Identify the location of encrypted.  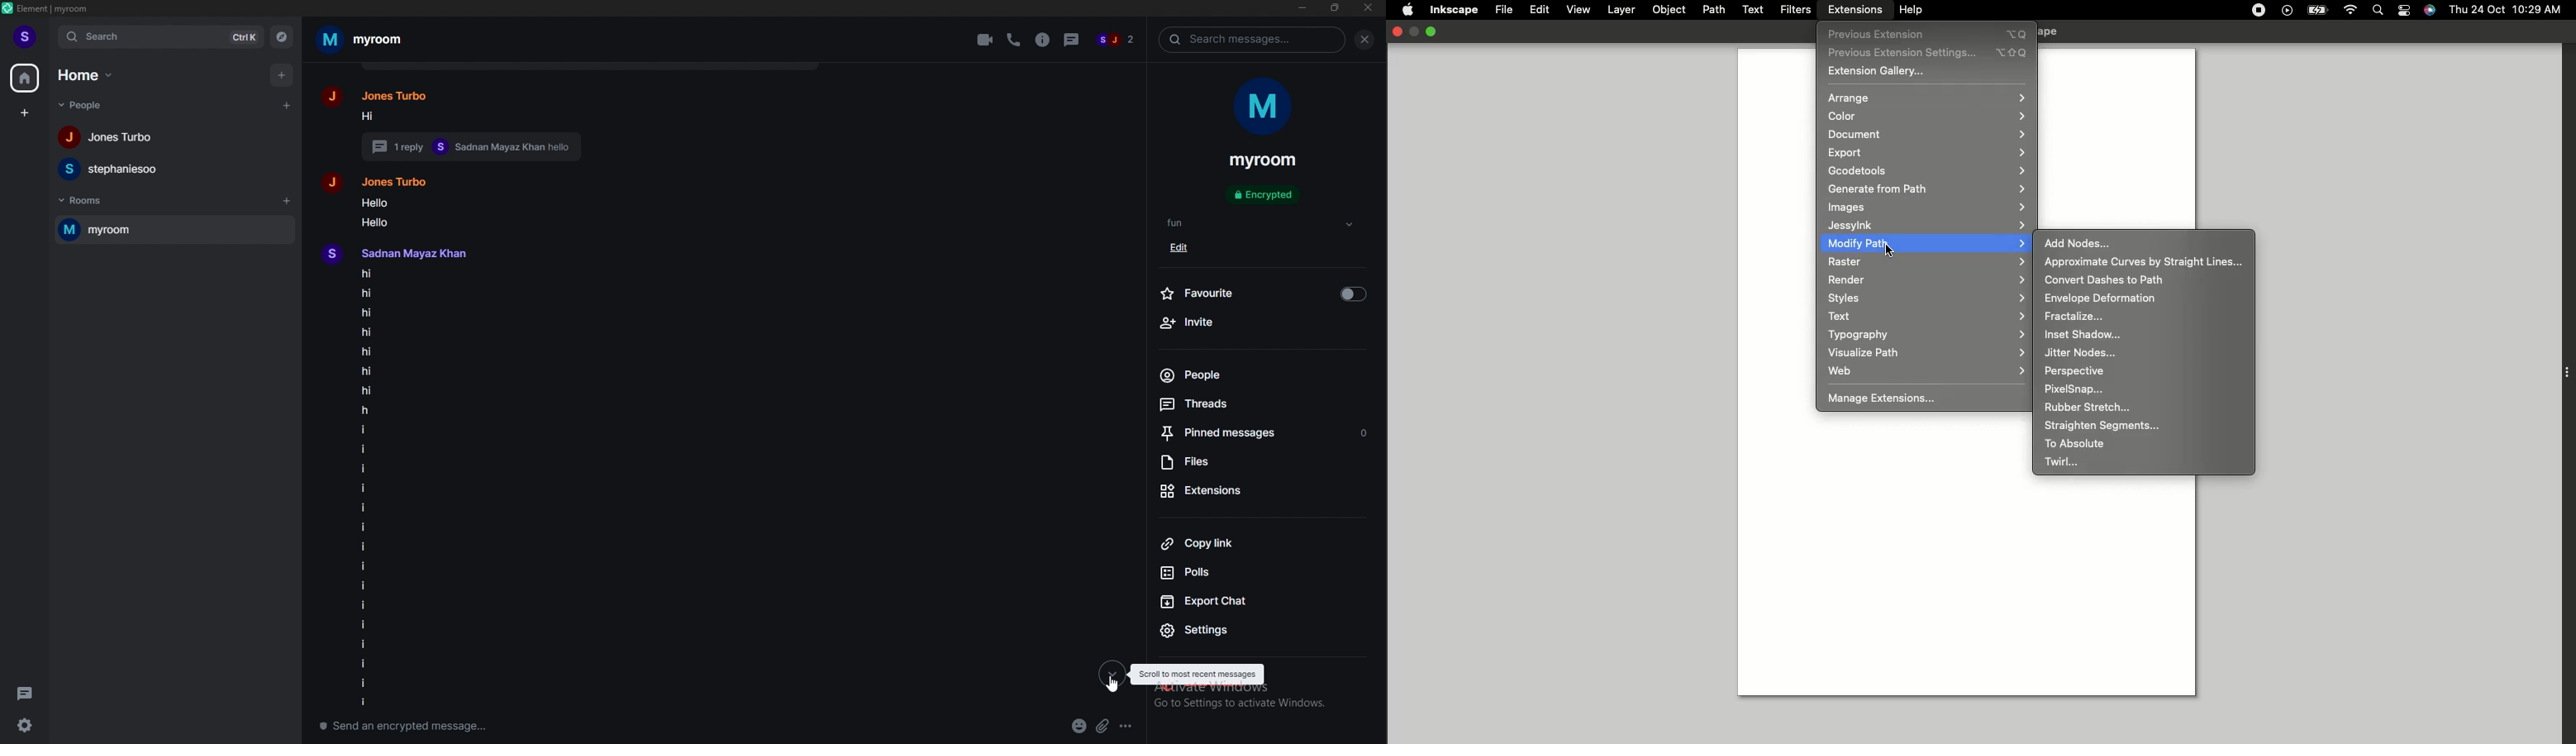
(1267, 194).